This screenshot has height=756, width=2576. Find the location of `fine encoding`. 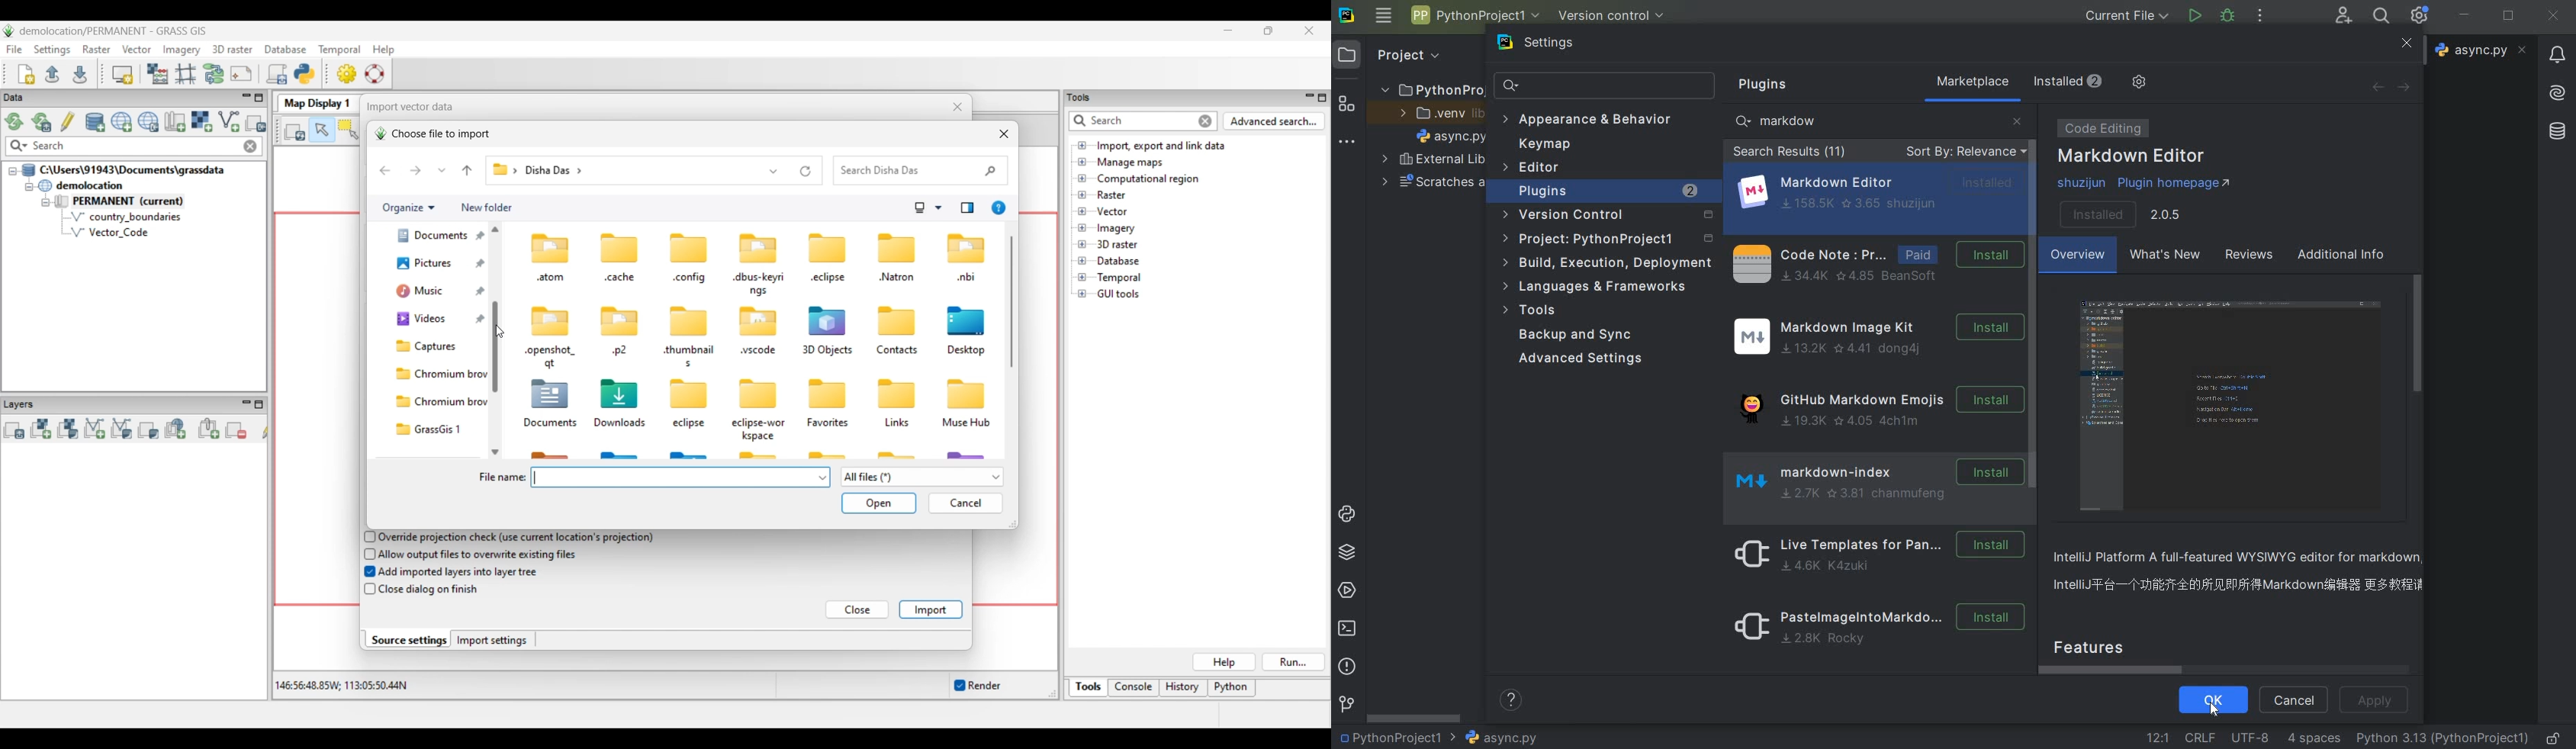

fine encoding is located at coordinates (2250, 736).